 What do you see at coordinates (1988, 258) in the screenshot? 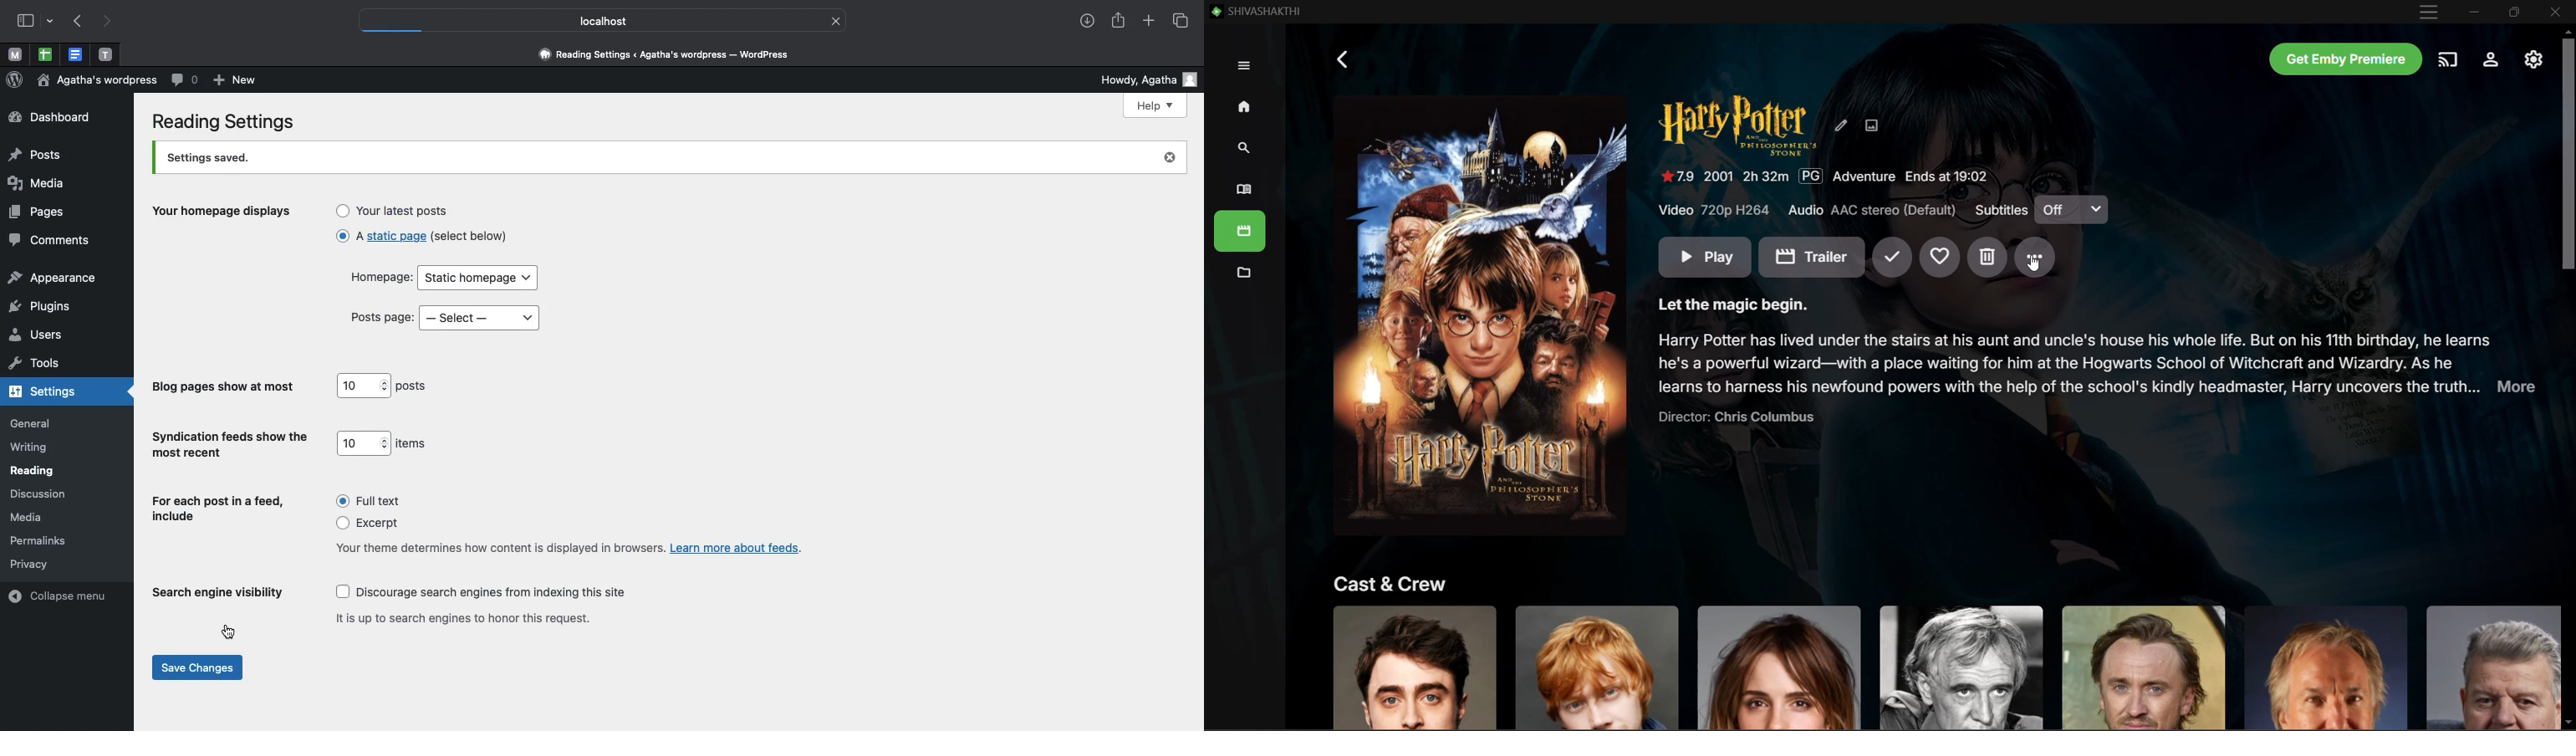
I see `Delete` at bounding box center [1988, 258].